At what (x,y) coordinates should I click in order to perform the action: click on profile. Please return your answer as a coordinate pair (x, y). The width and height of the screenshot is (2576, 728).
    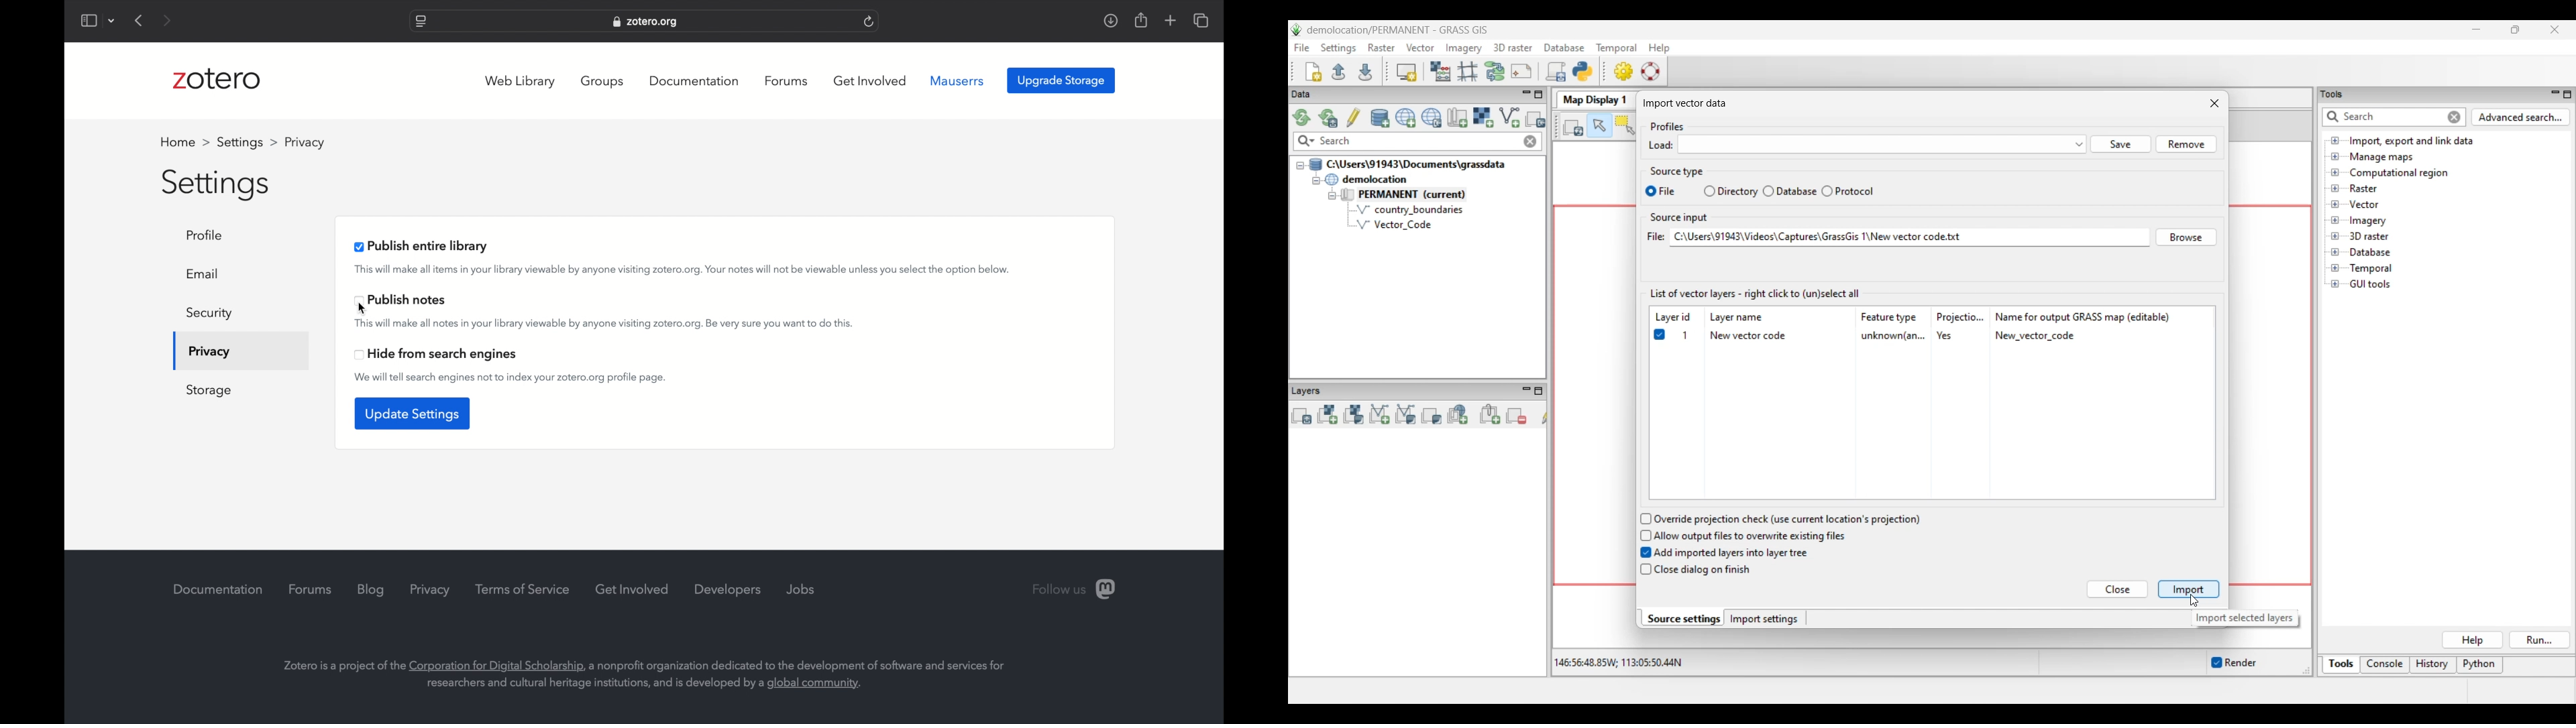
    Looking at the image, I should click on (303, 142).